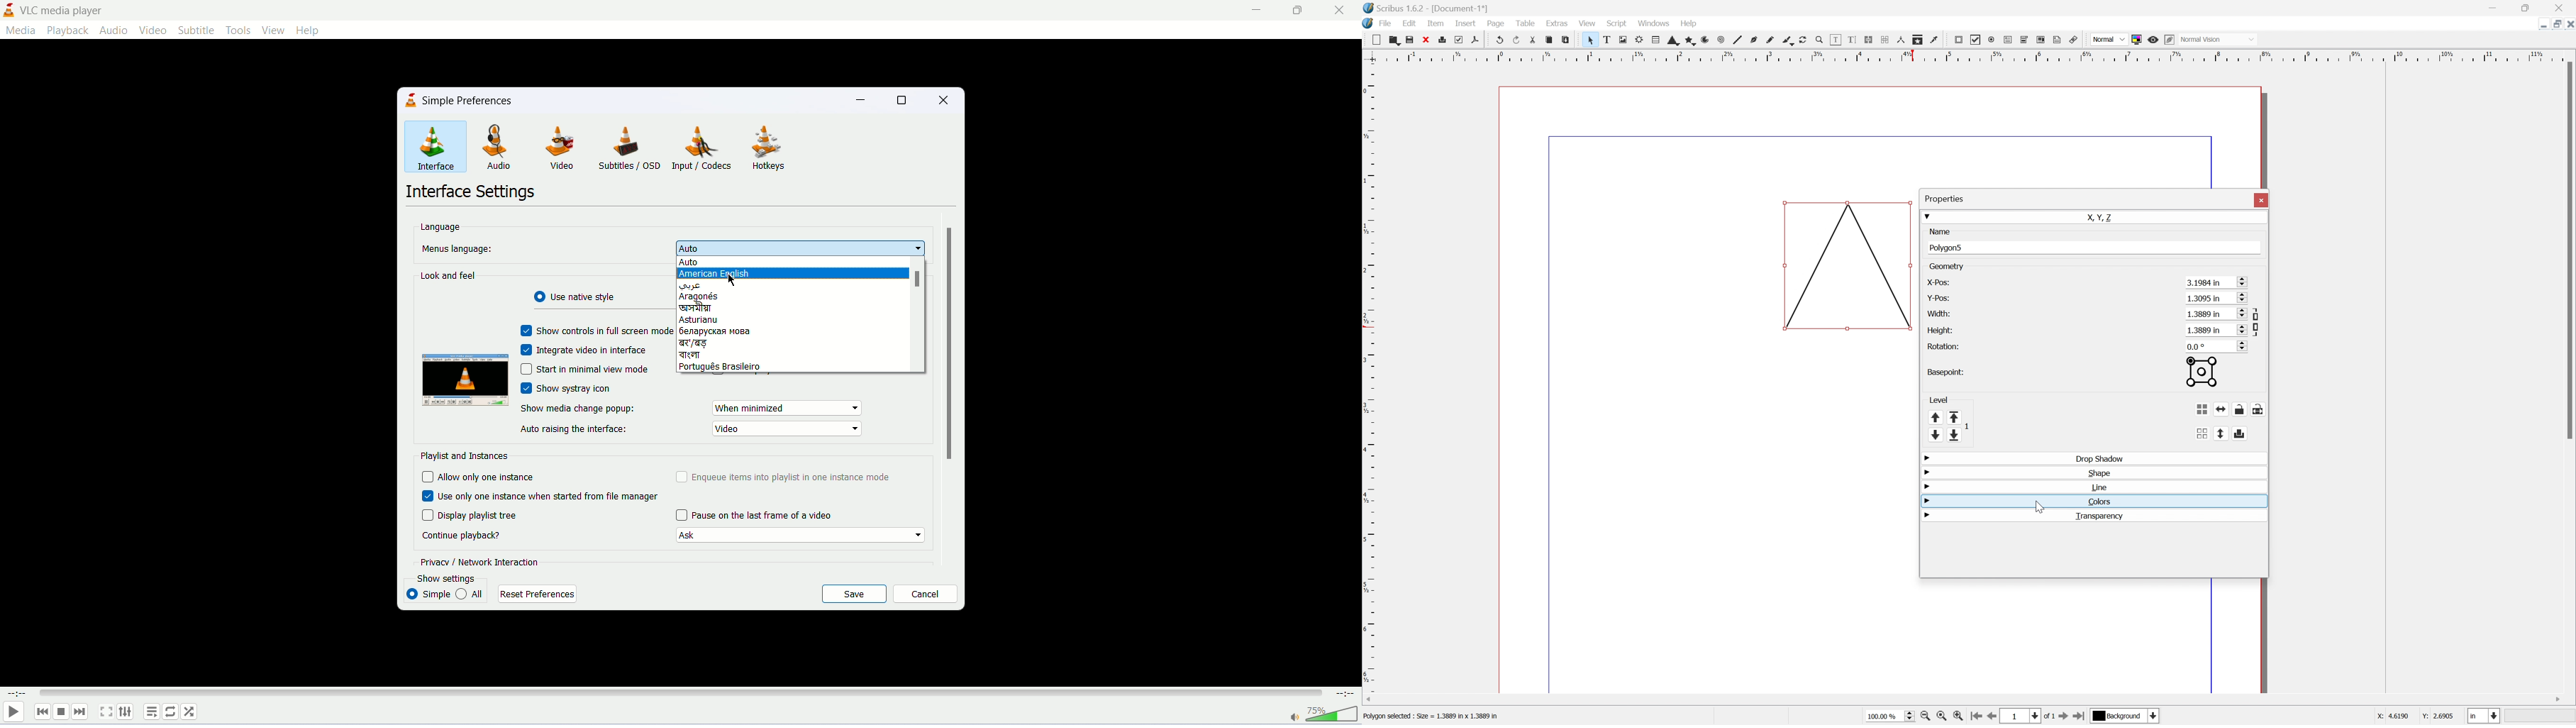 The width and height of the screenshot is (2576, 728). Describe the element at coordinates (1789, 41) in the screenshot. I see `Calligraphic lines` at that location.